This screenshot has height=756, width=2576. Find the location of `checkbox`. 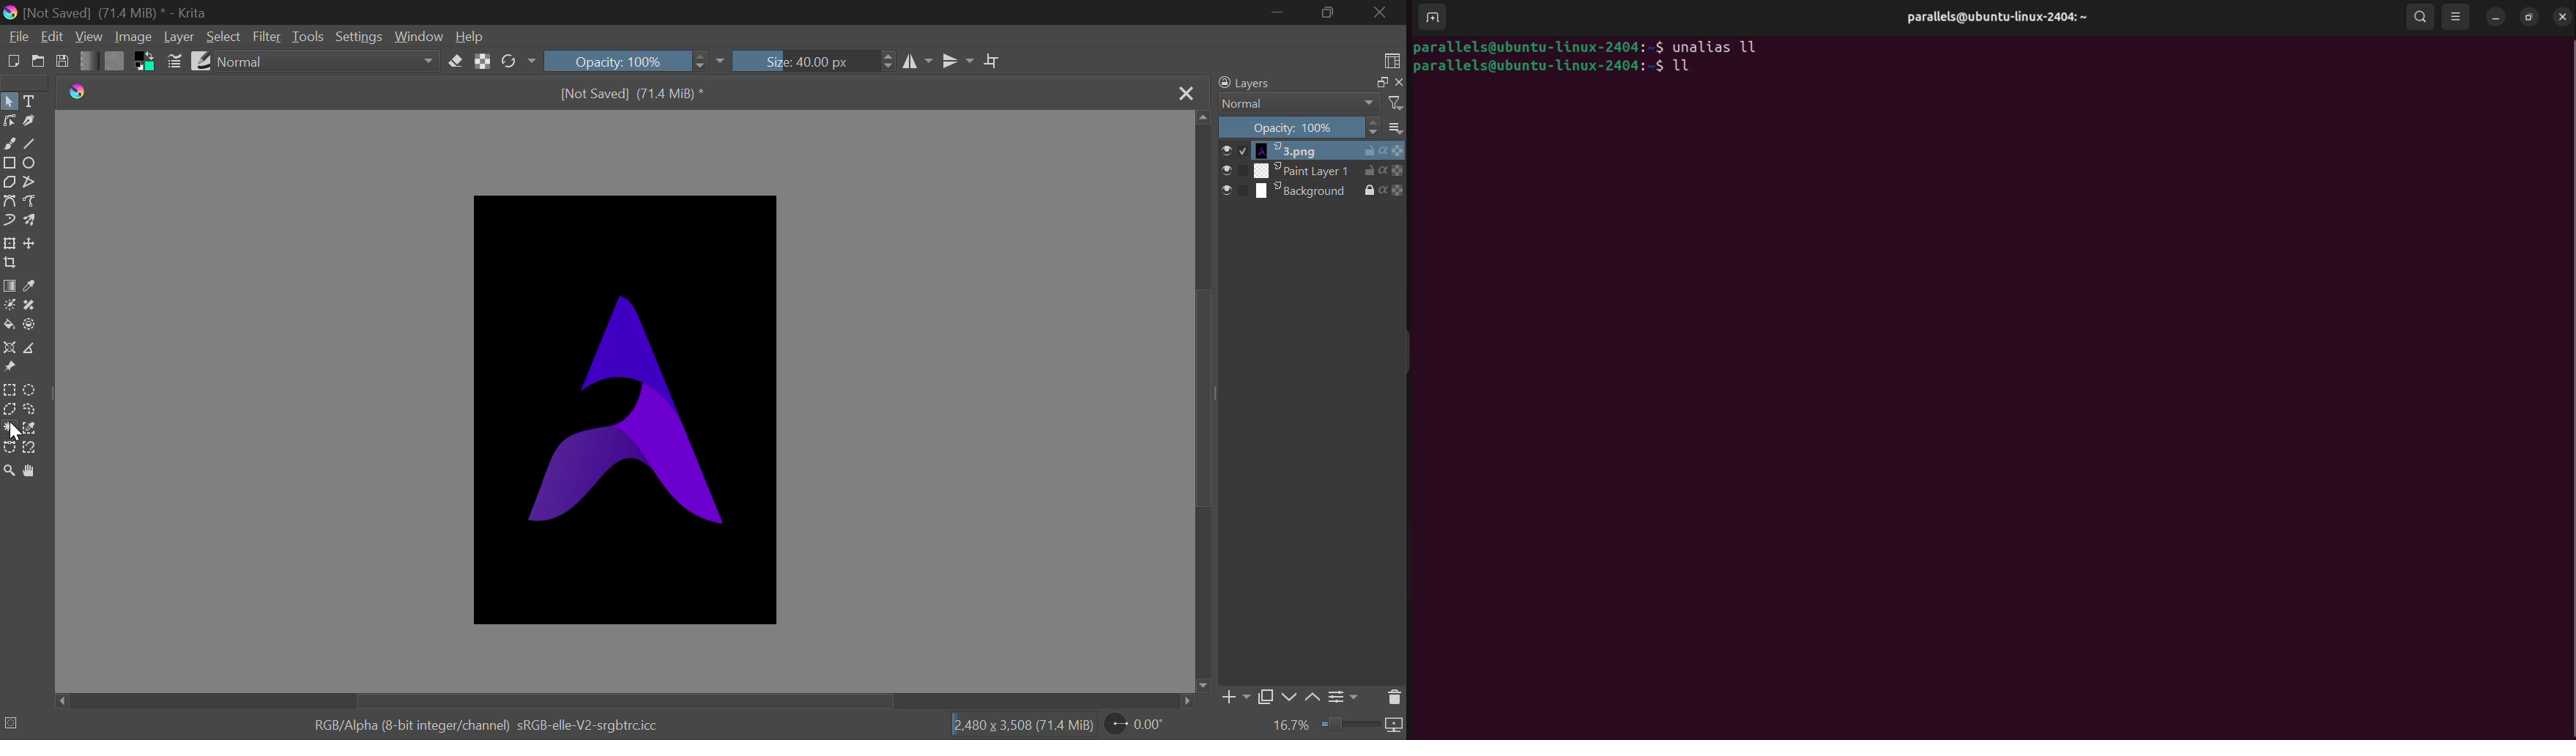

checkbox is located at coordinates (1233, 191).